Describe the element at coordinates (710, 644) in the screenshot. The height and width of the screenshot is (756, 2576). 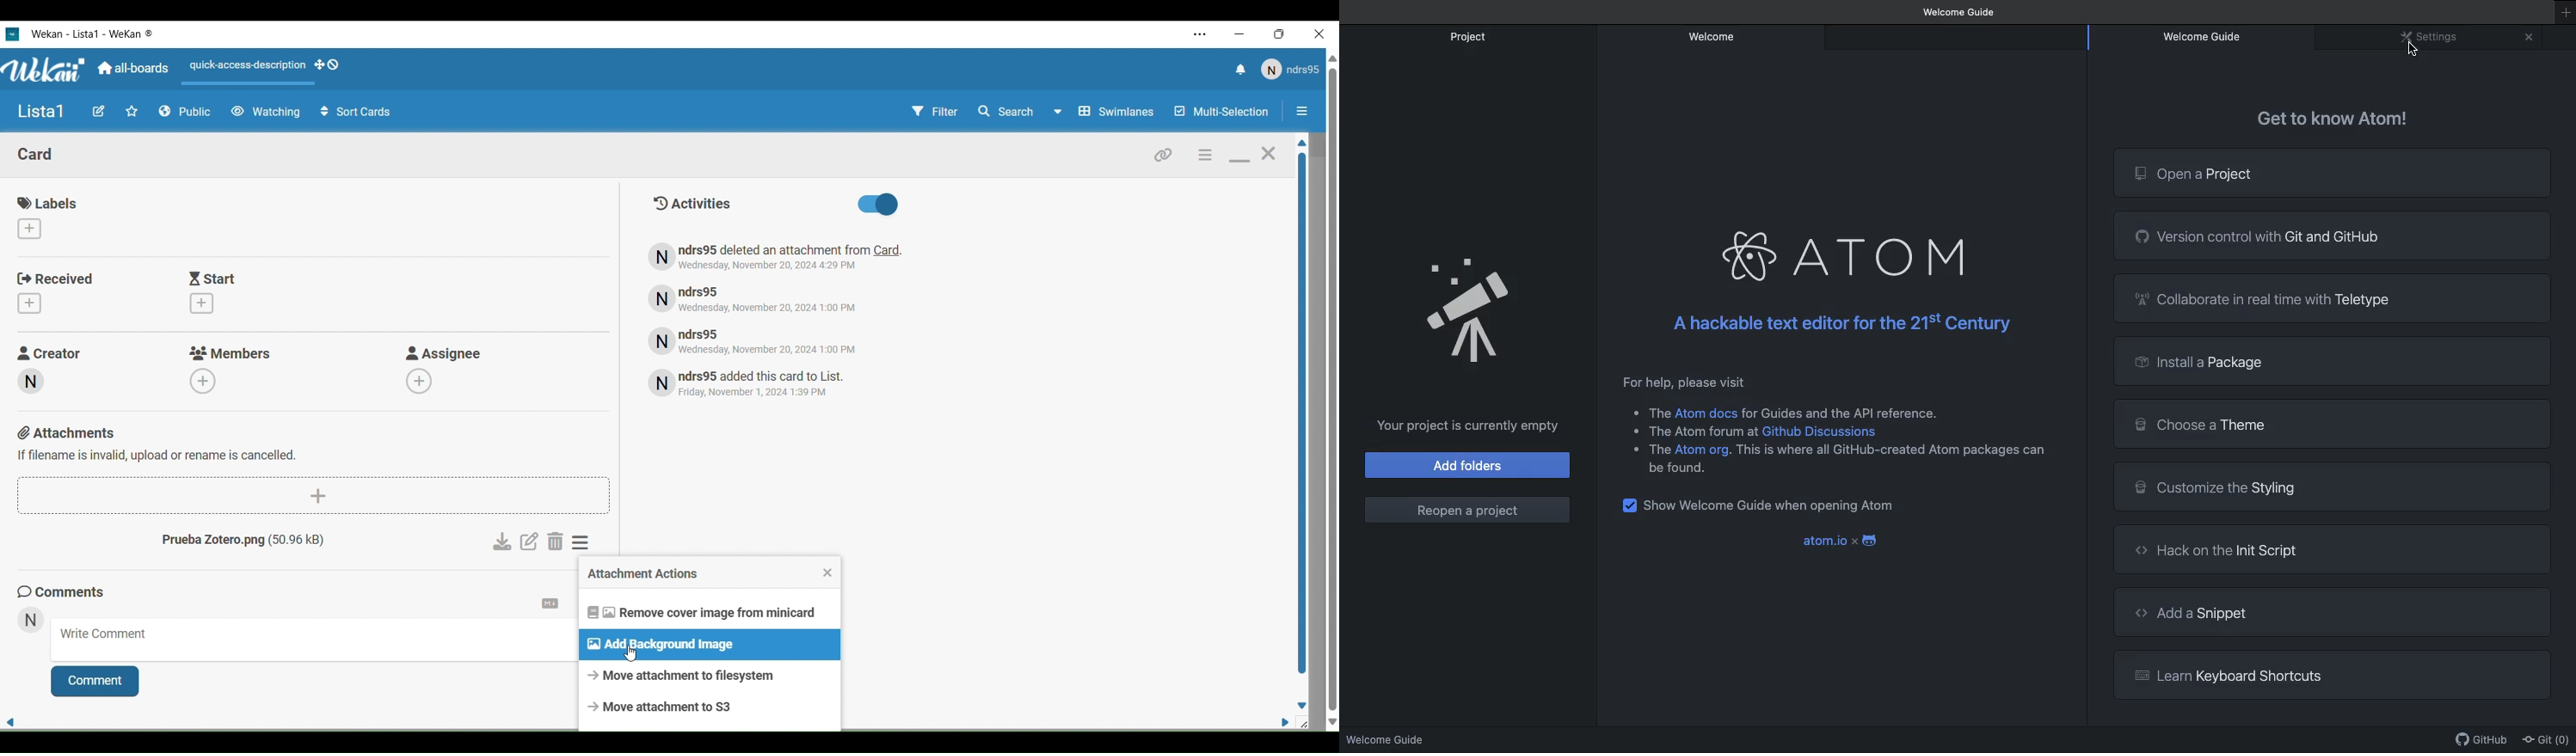
I see `Add background image` at that location.